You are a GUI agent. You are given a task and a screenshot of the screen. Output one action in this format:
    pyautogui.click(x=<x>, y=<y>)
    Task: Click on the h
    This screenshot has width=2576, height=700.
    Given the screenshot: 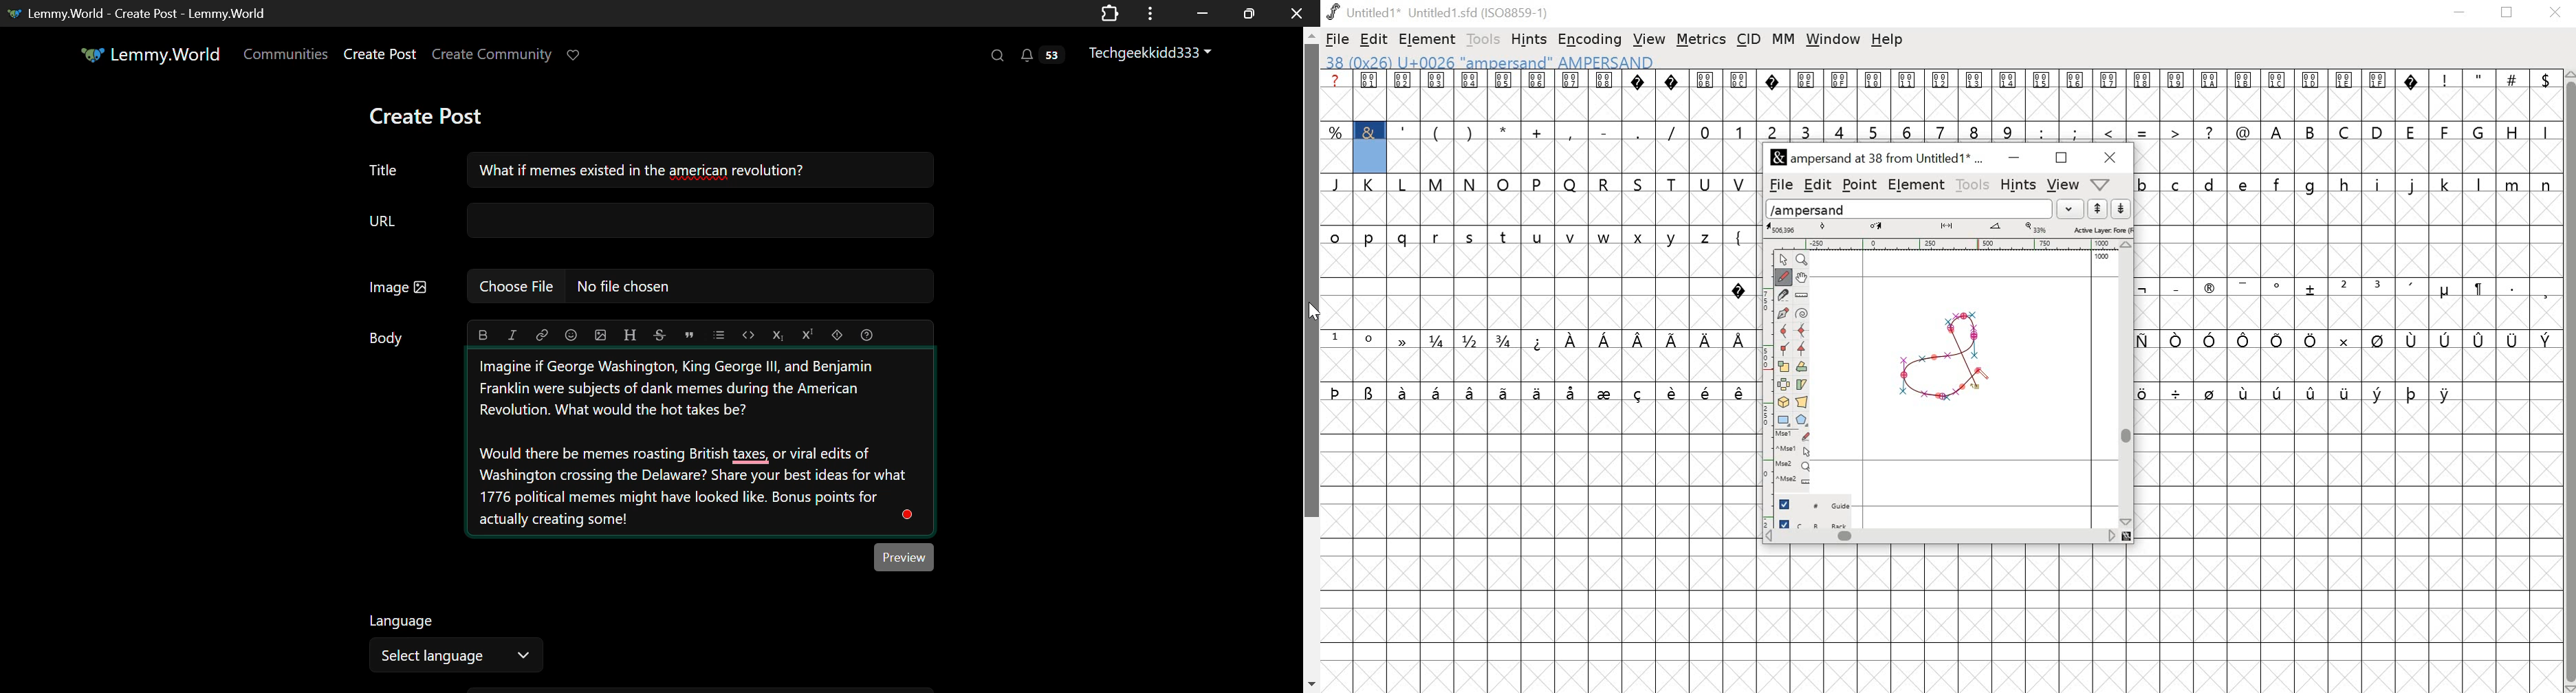 What is the action you would take?
    pyautogui.click(x=2345, y=183)
    